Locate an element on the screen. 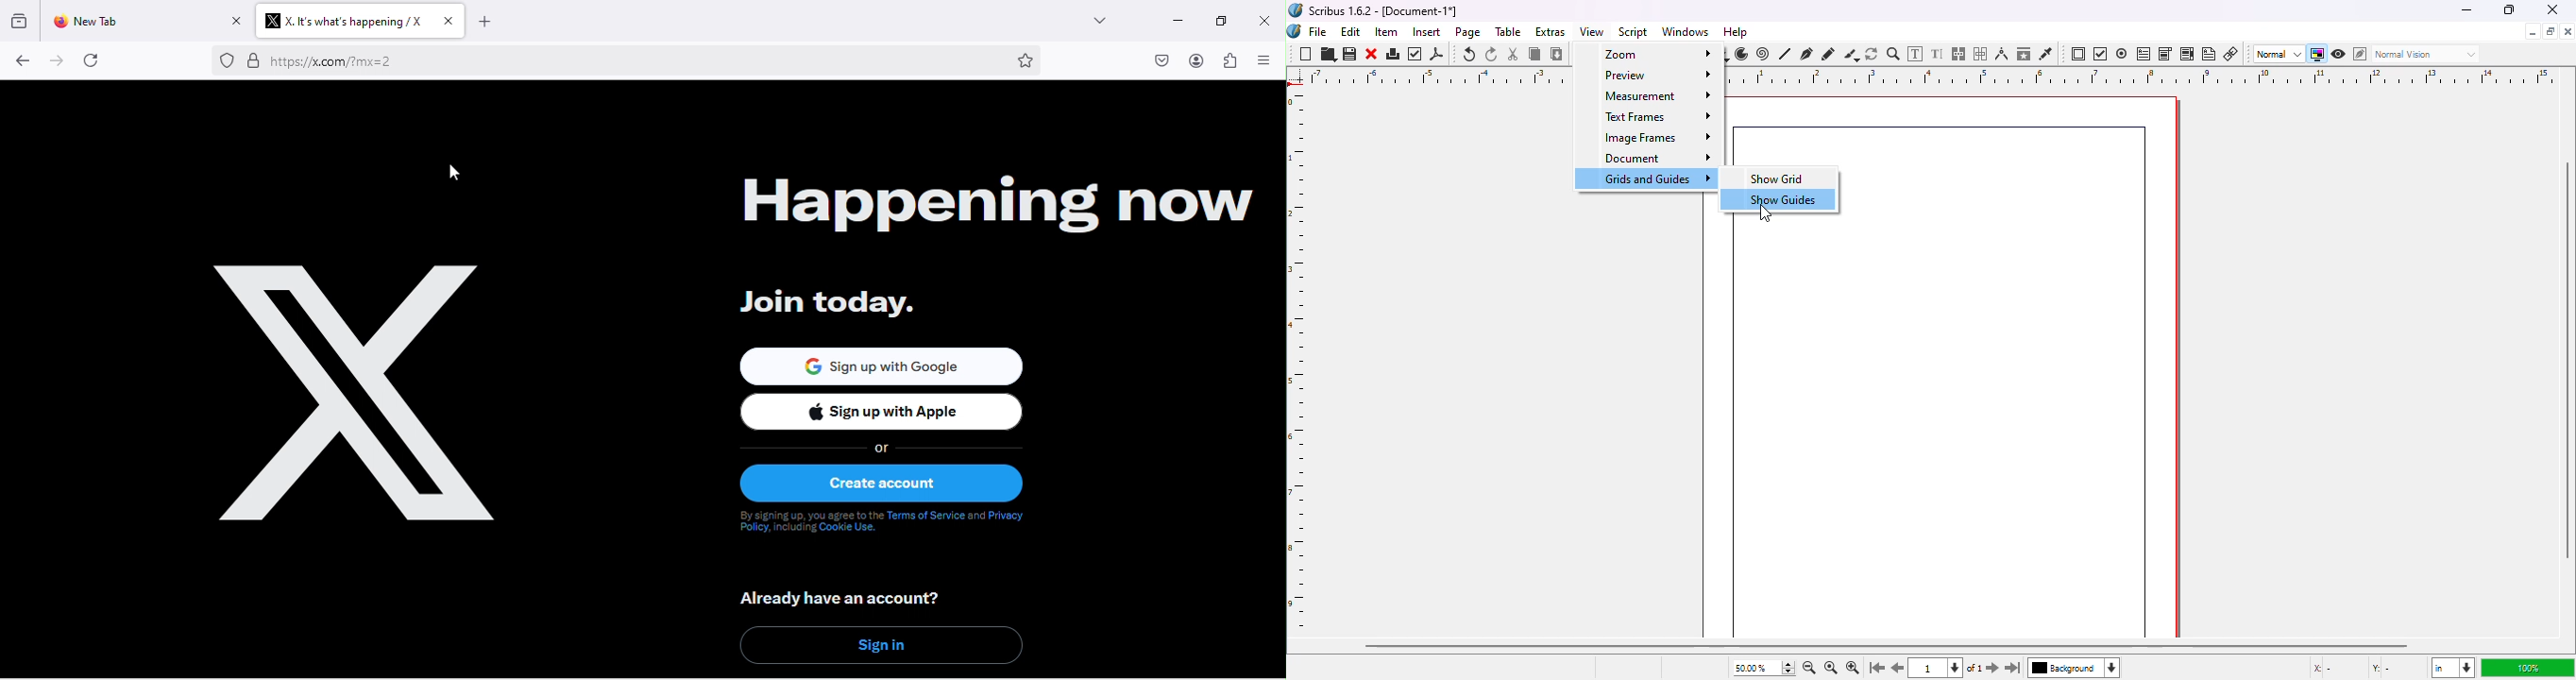  PDF text field is located at coordinates (2144, 53).